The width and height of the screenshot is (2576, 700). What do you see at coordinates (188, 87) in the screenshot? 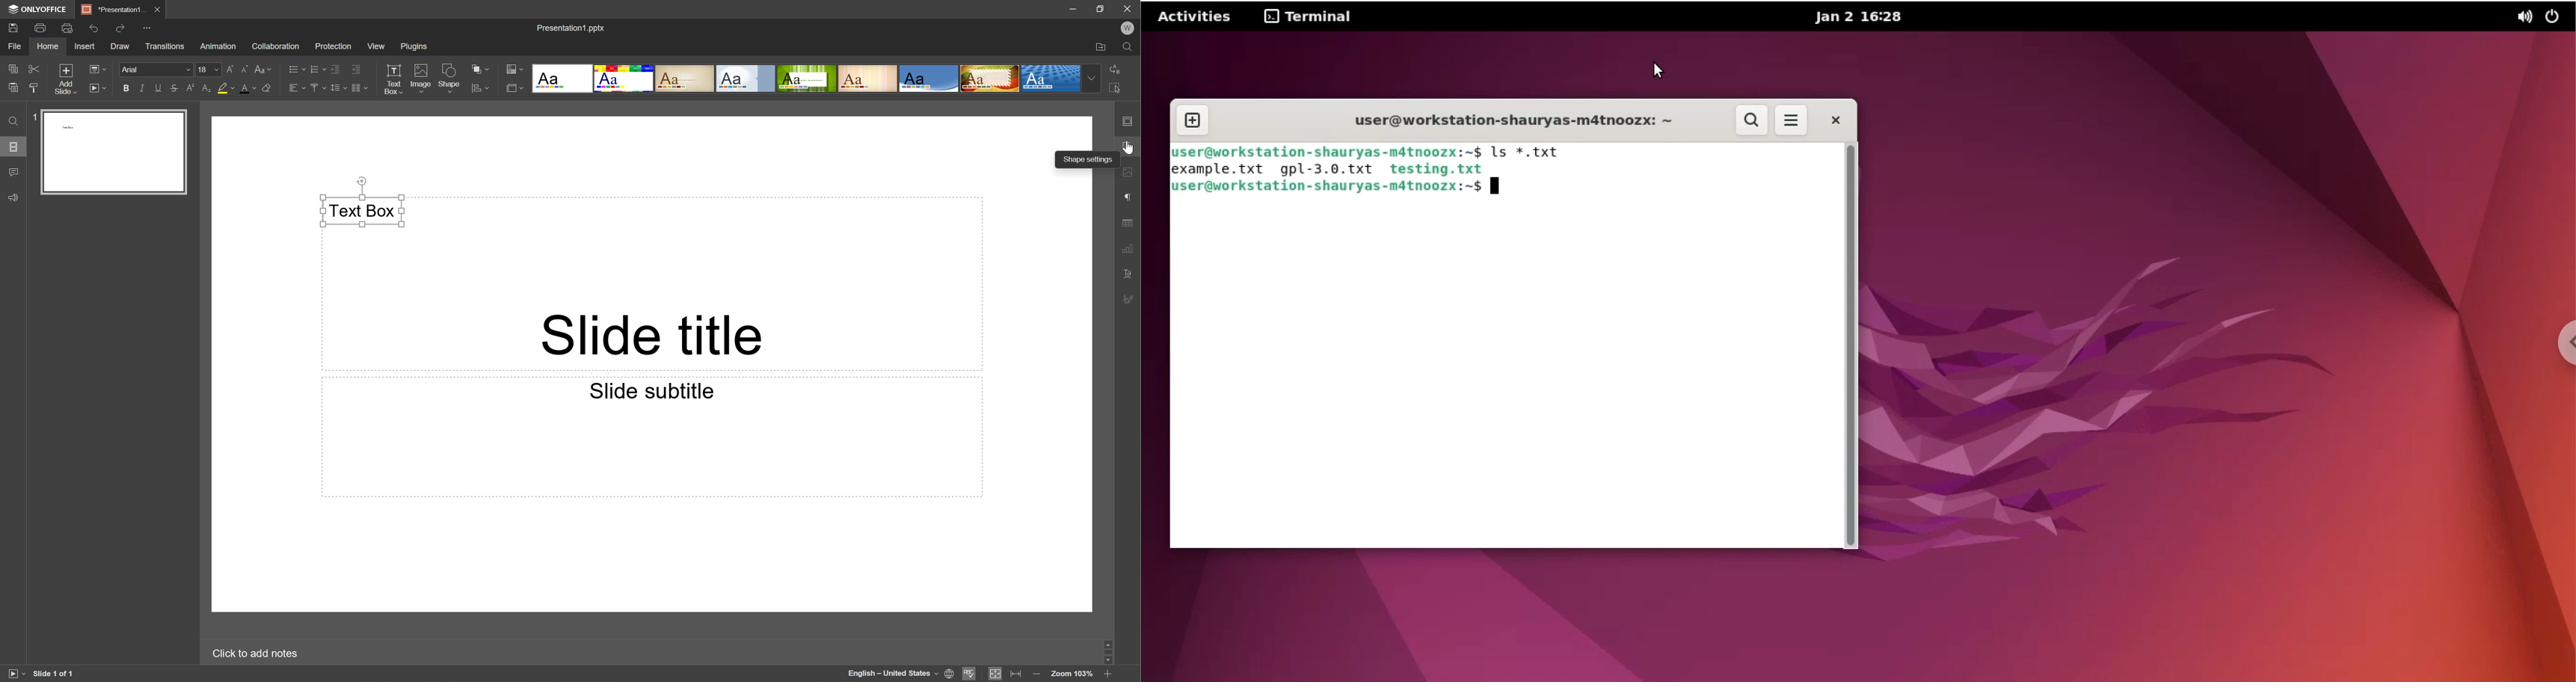
I see `Superscript` at bounding box center [188, 87].